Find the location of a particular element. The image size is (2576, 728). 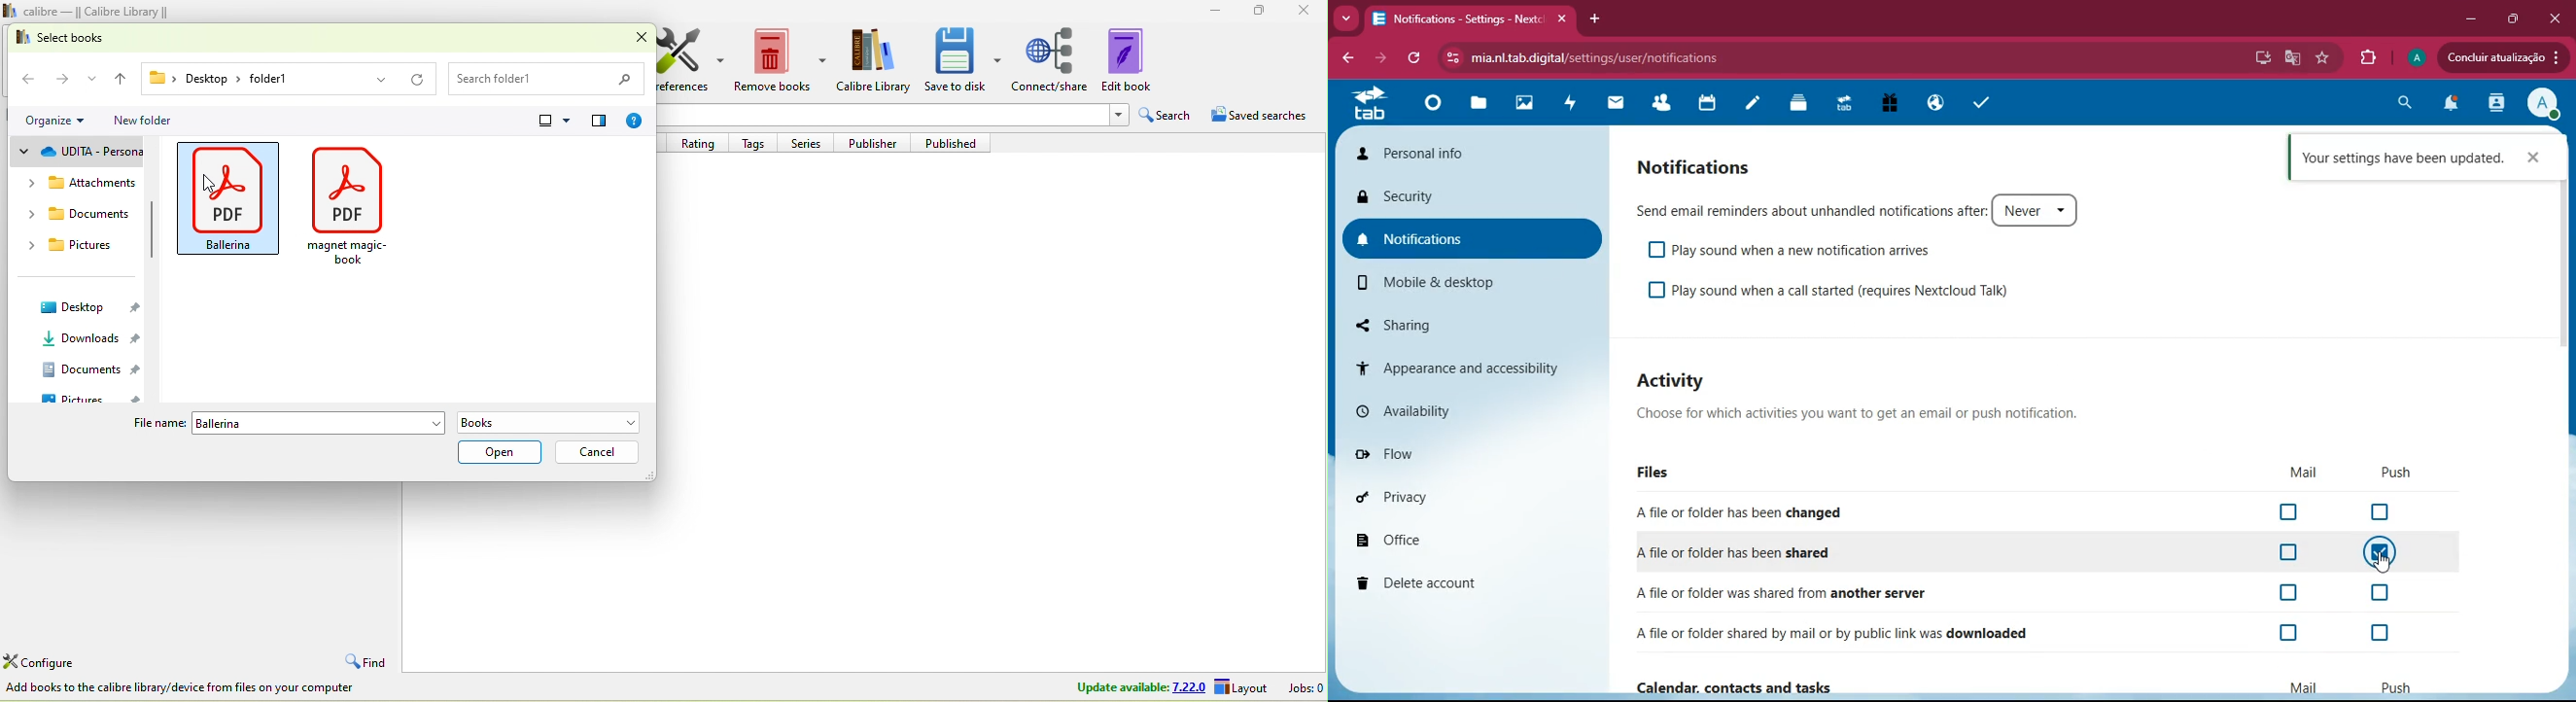

calibre library is located at coordinates (876, 61).